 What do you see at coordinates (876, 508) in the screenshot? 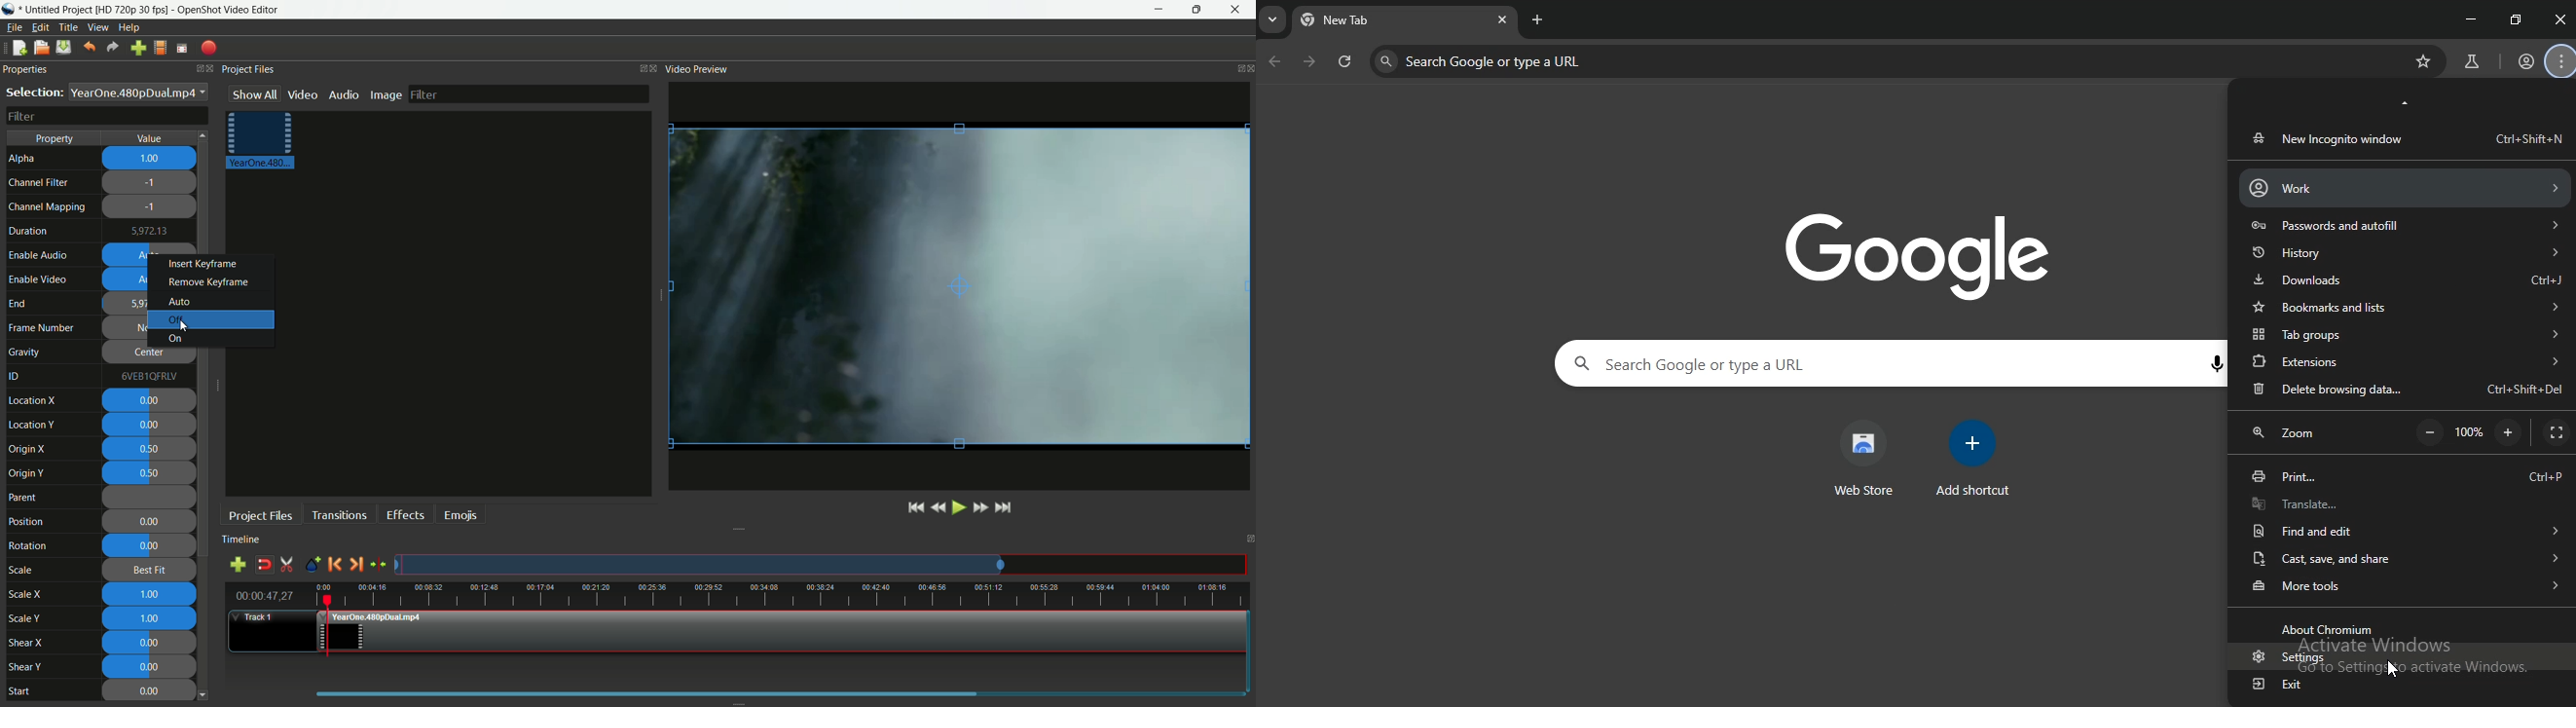
I see `rewind` at bounding box center [876, 508].